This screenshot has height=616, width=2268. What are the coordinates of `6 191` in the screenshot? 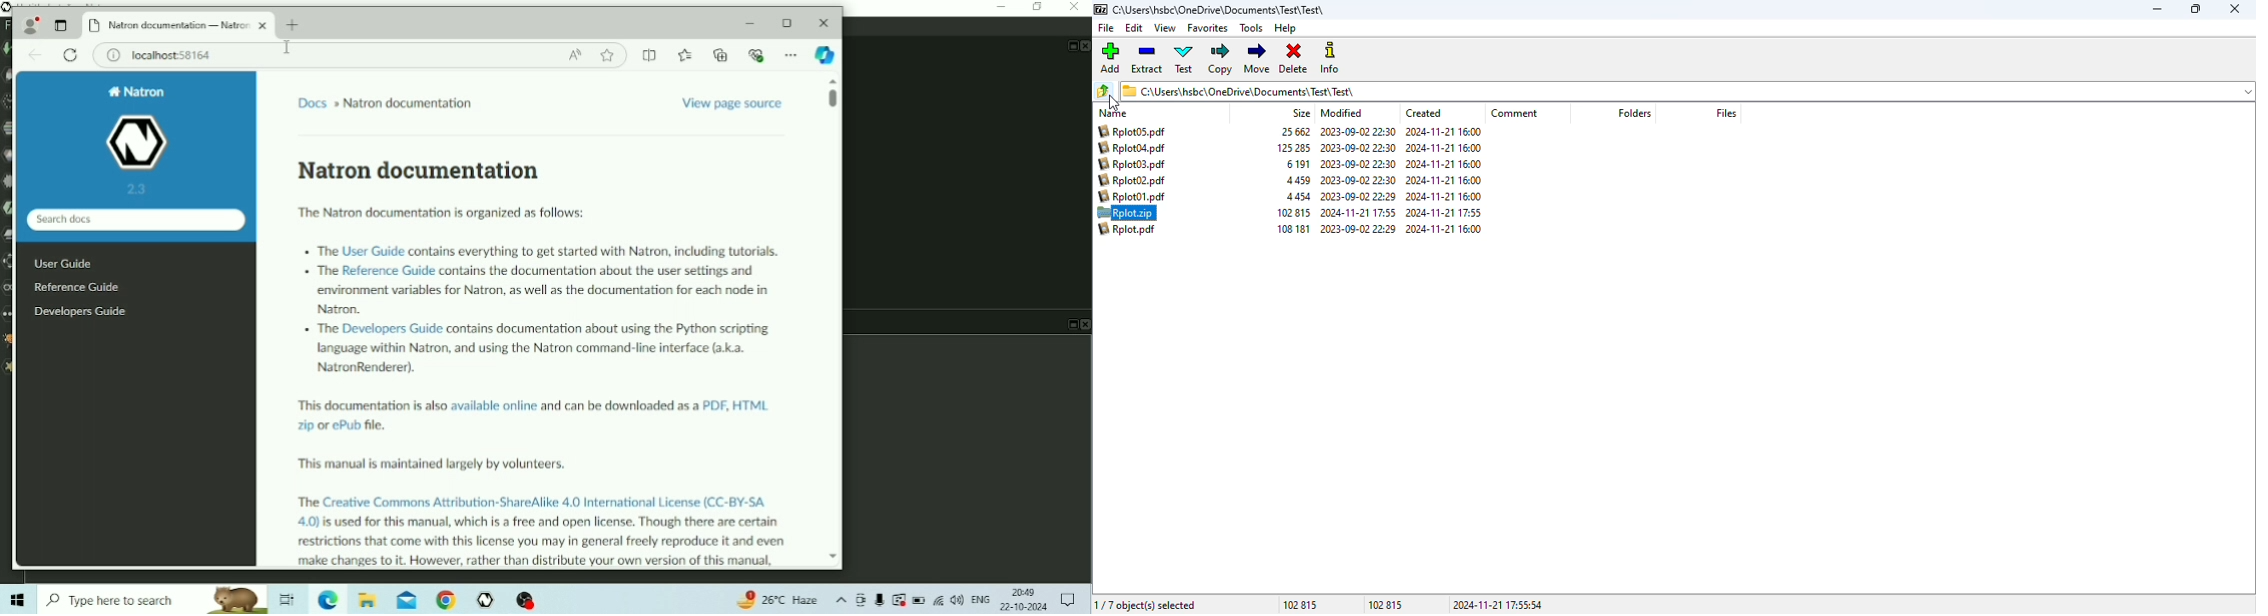 It's located at (1298, 164).